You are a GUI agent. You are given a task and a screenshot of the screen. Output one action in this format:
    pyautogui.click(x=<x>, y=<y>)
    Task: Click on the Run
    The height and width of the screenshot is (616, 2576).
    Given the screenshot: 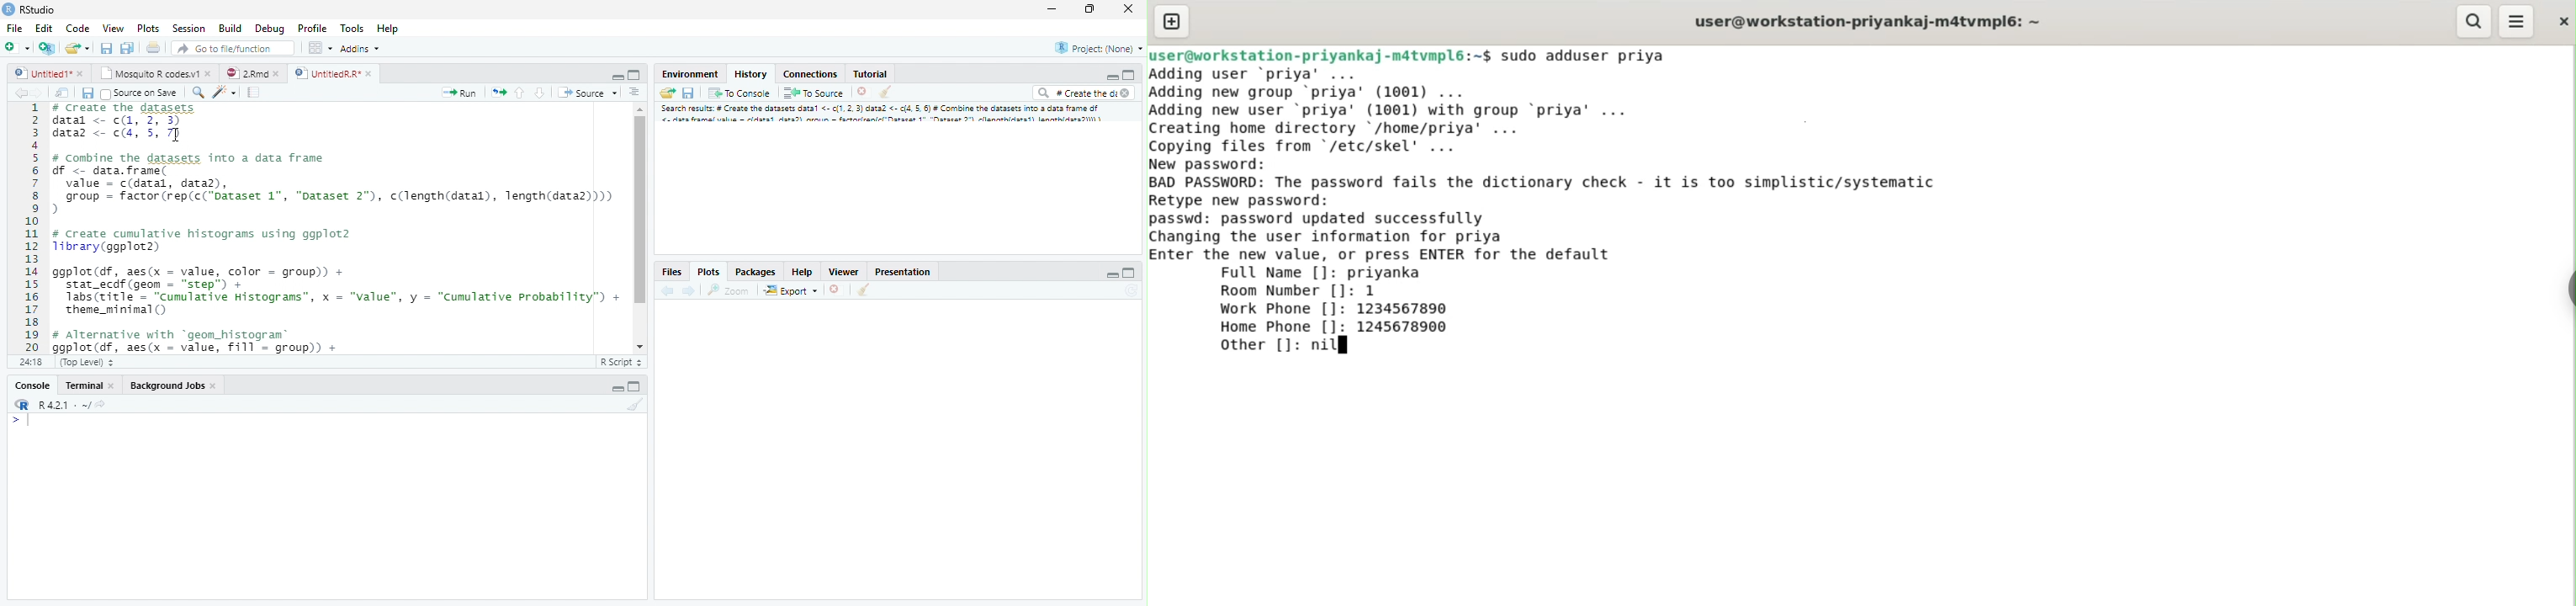 What is the action you would take?
    pyautogui.click(x=459, y=93)
    